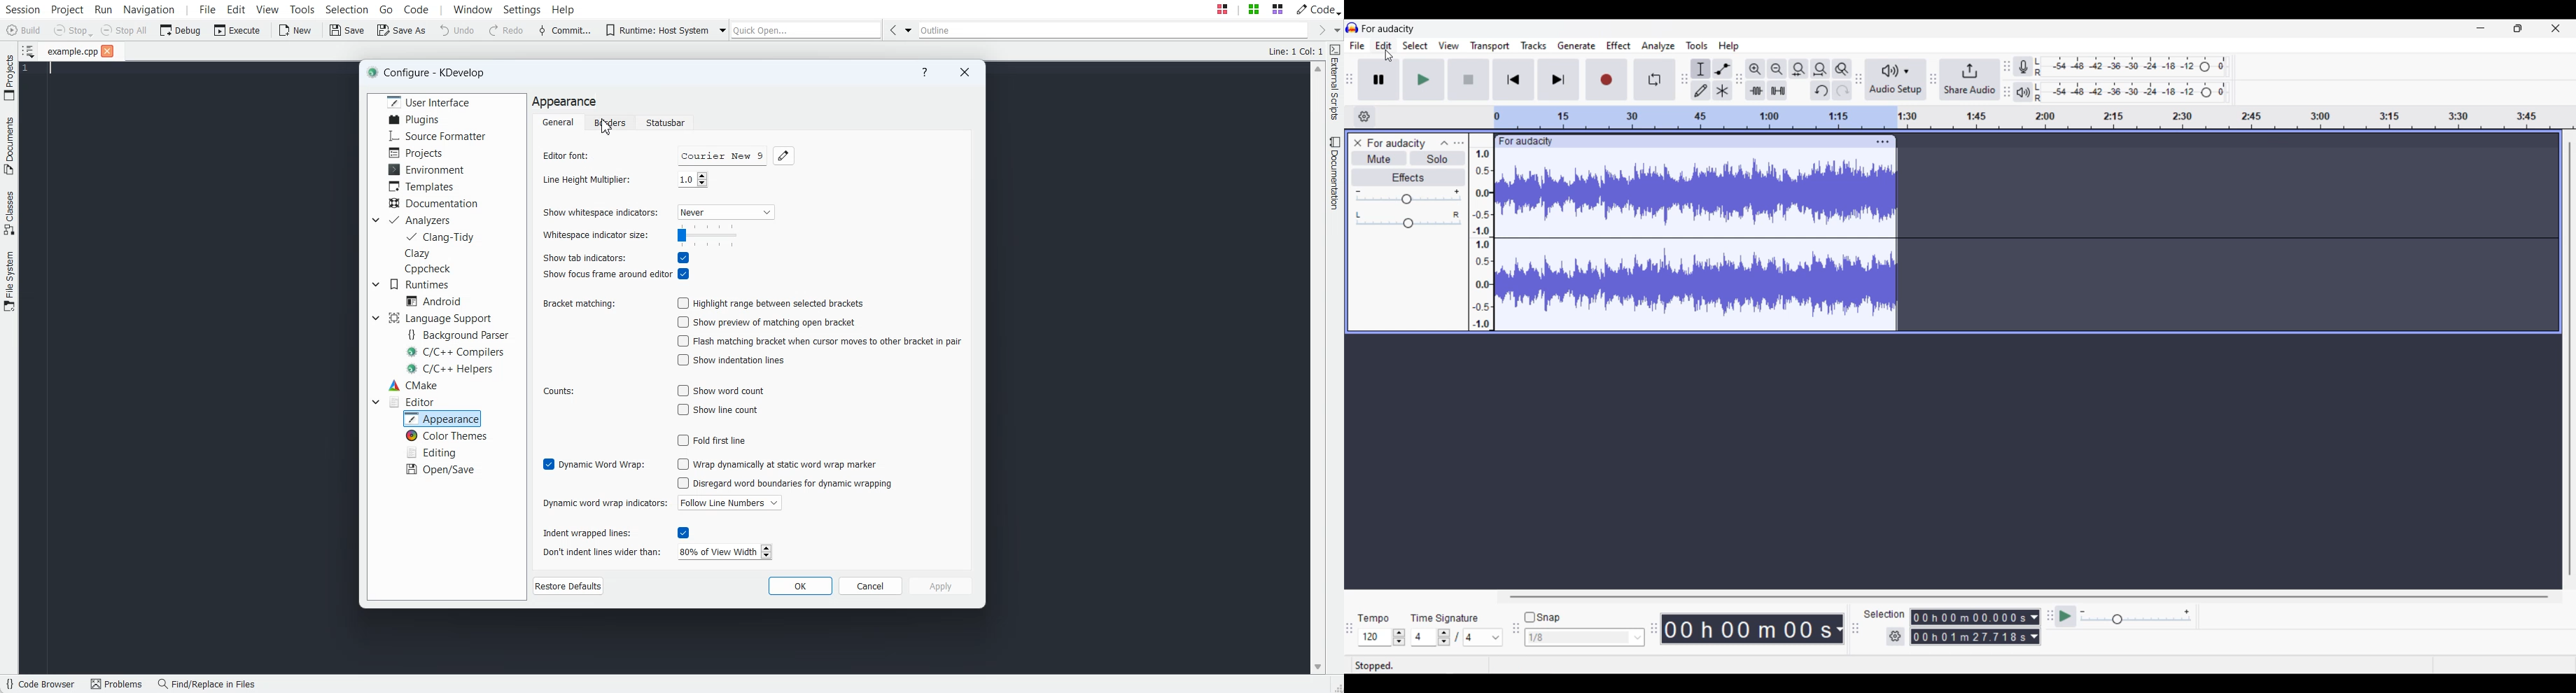 The width and height of the screenshot is (2576, 700). Describe the element at coordinates (1542, 617) in the screenshot. I see `Snap` at that location.